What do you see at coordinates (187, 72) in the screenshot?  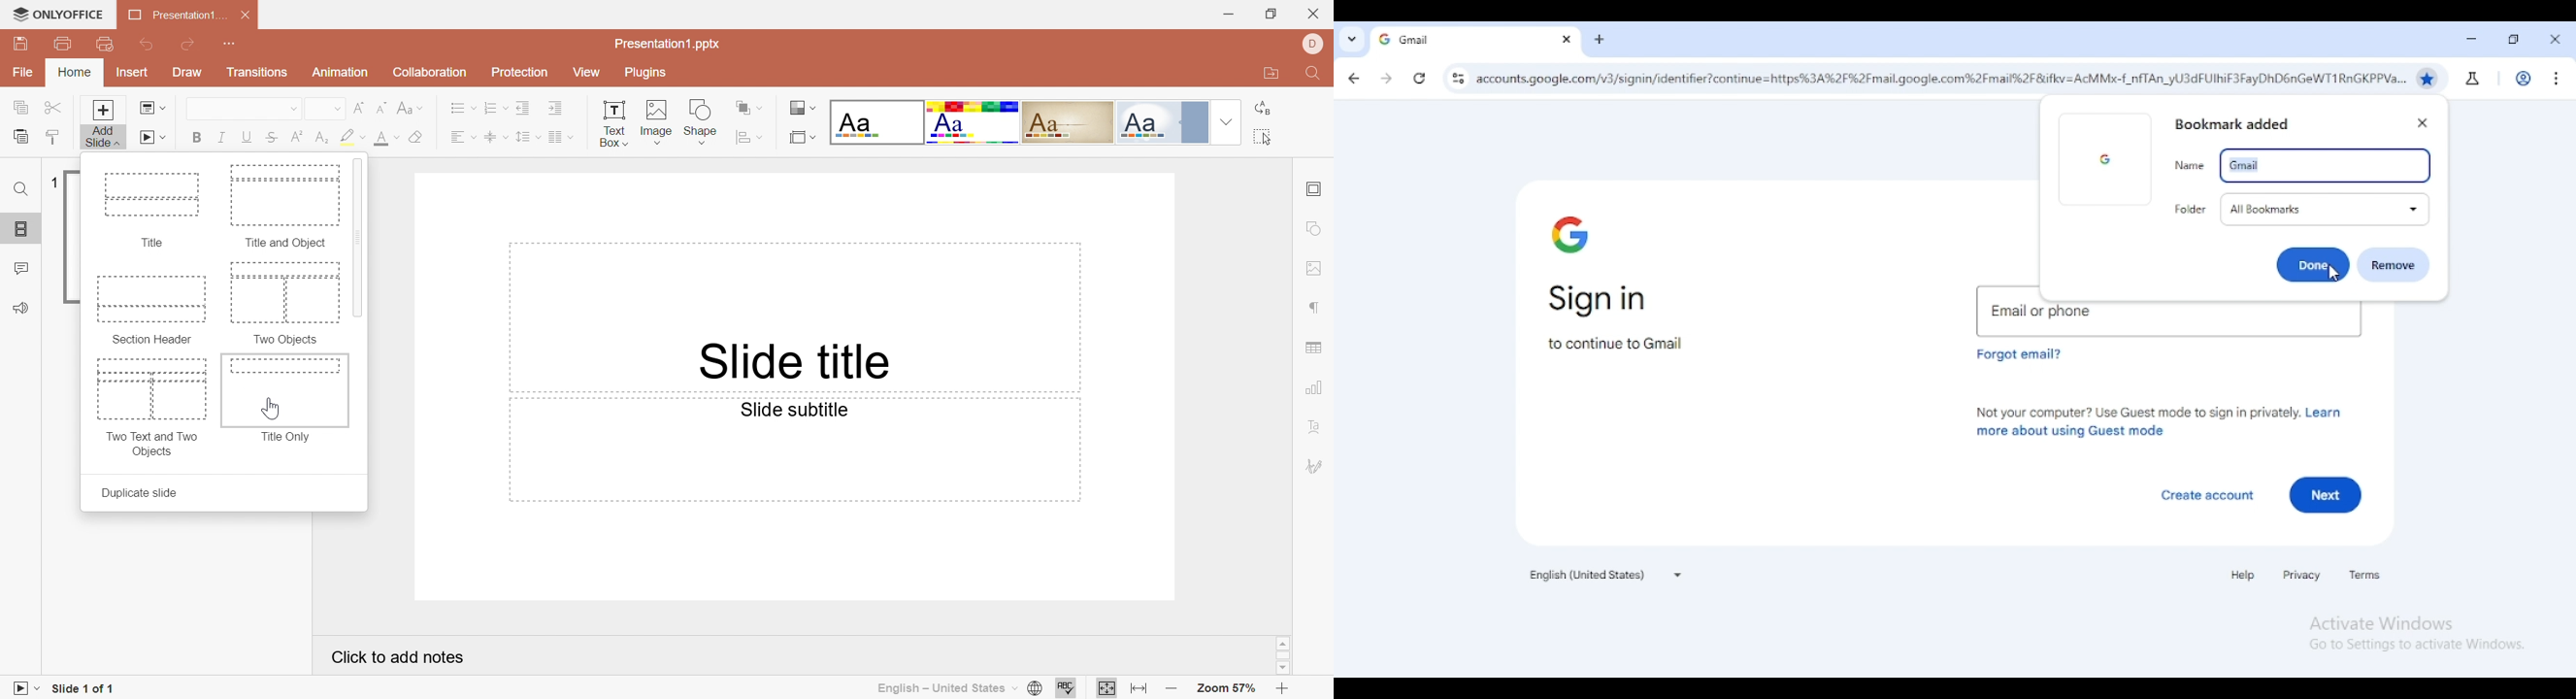 I see `Draw` at bounding box center [187, 72].